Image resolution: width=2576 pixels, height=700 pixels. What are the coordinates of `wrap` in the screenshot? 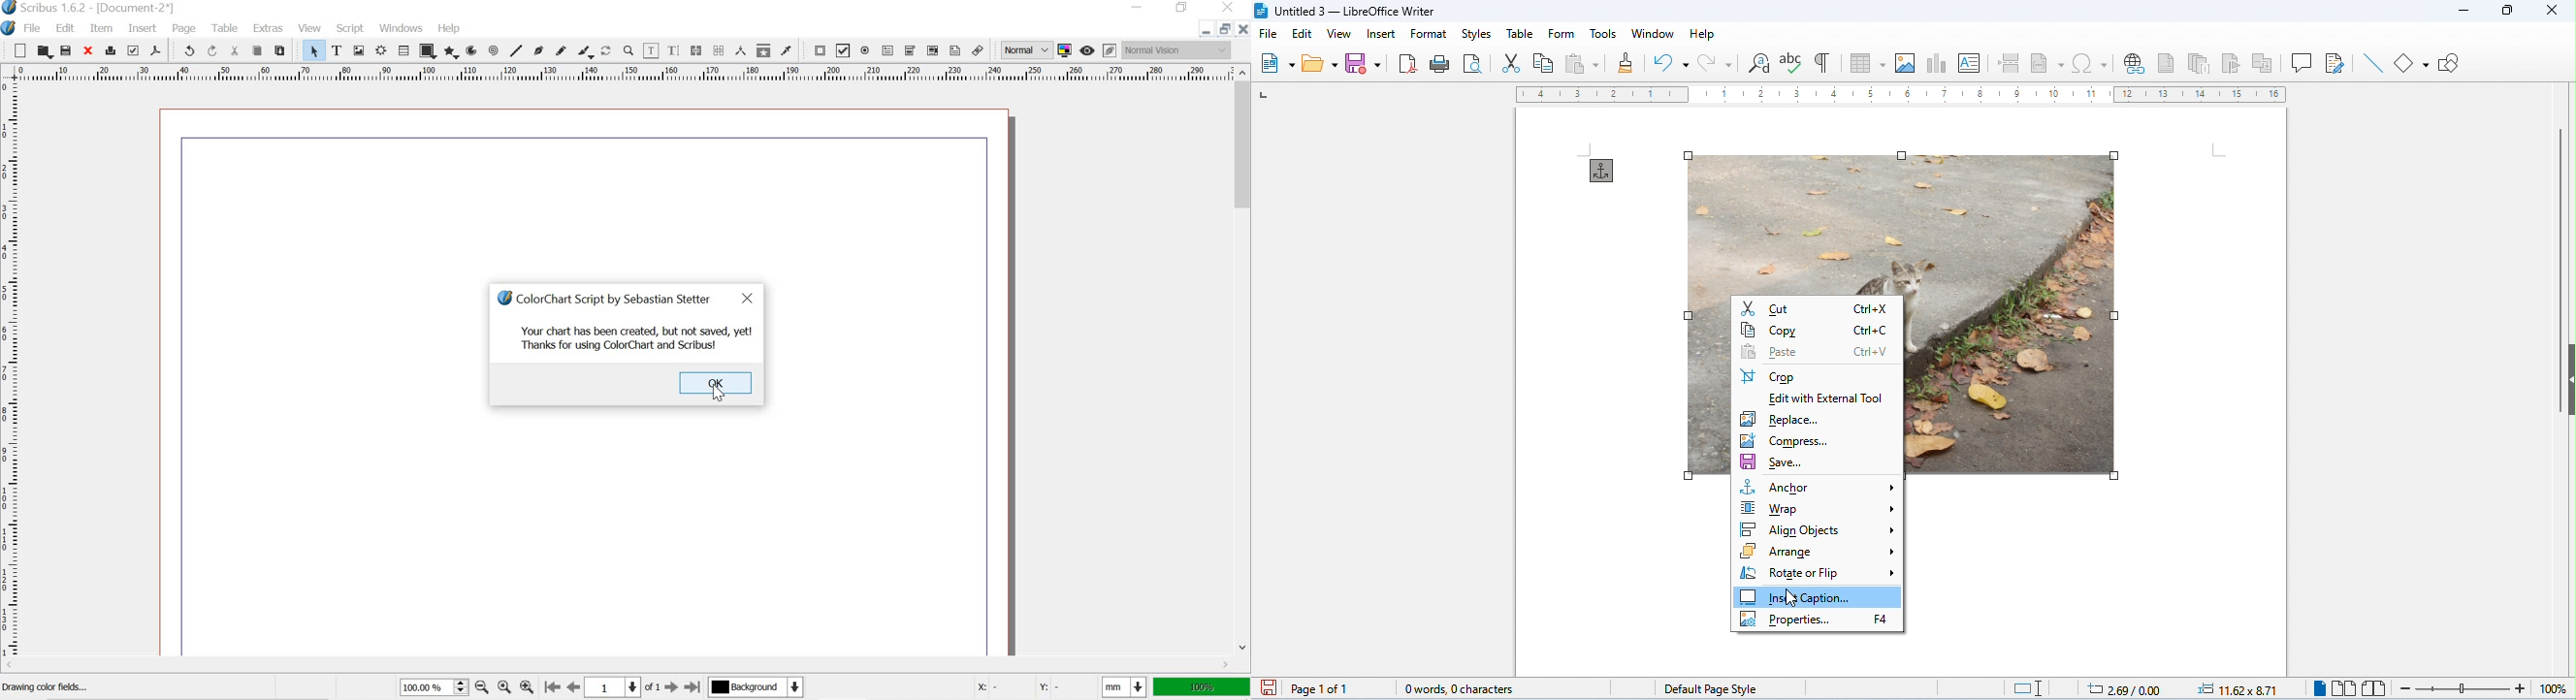 It's located at (1820, 508).